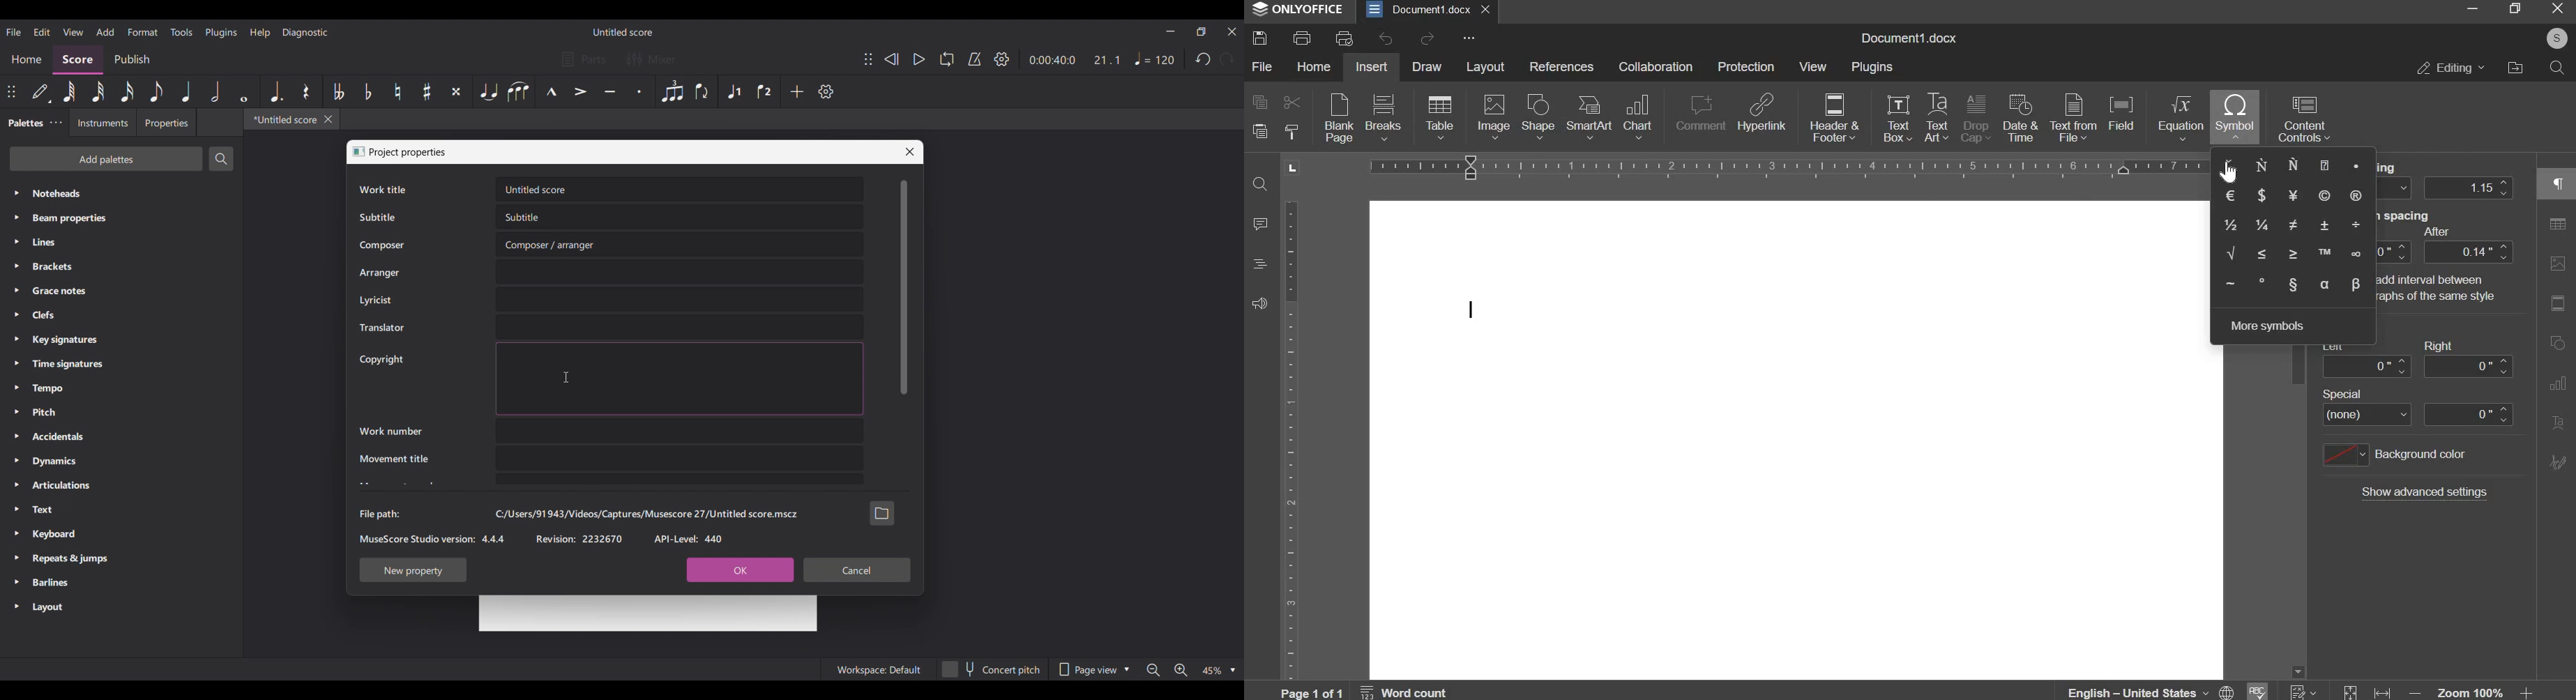 This screenshot has width=2576, height=700. Describe the element at coordinates (1301, 38) in the screenshot. I see `print` at that location.